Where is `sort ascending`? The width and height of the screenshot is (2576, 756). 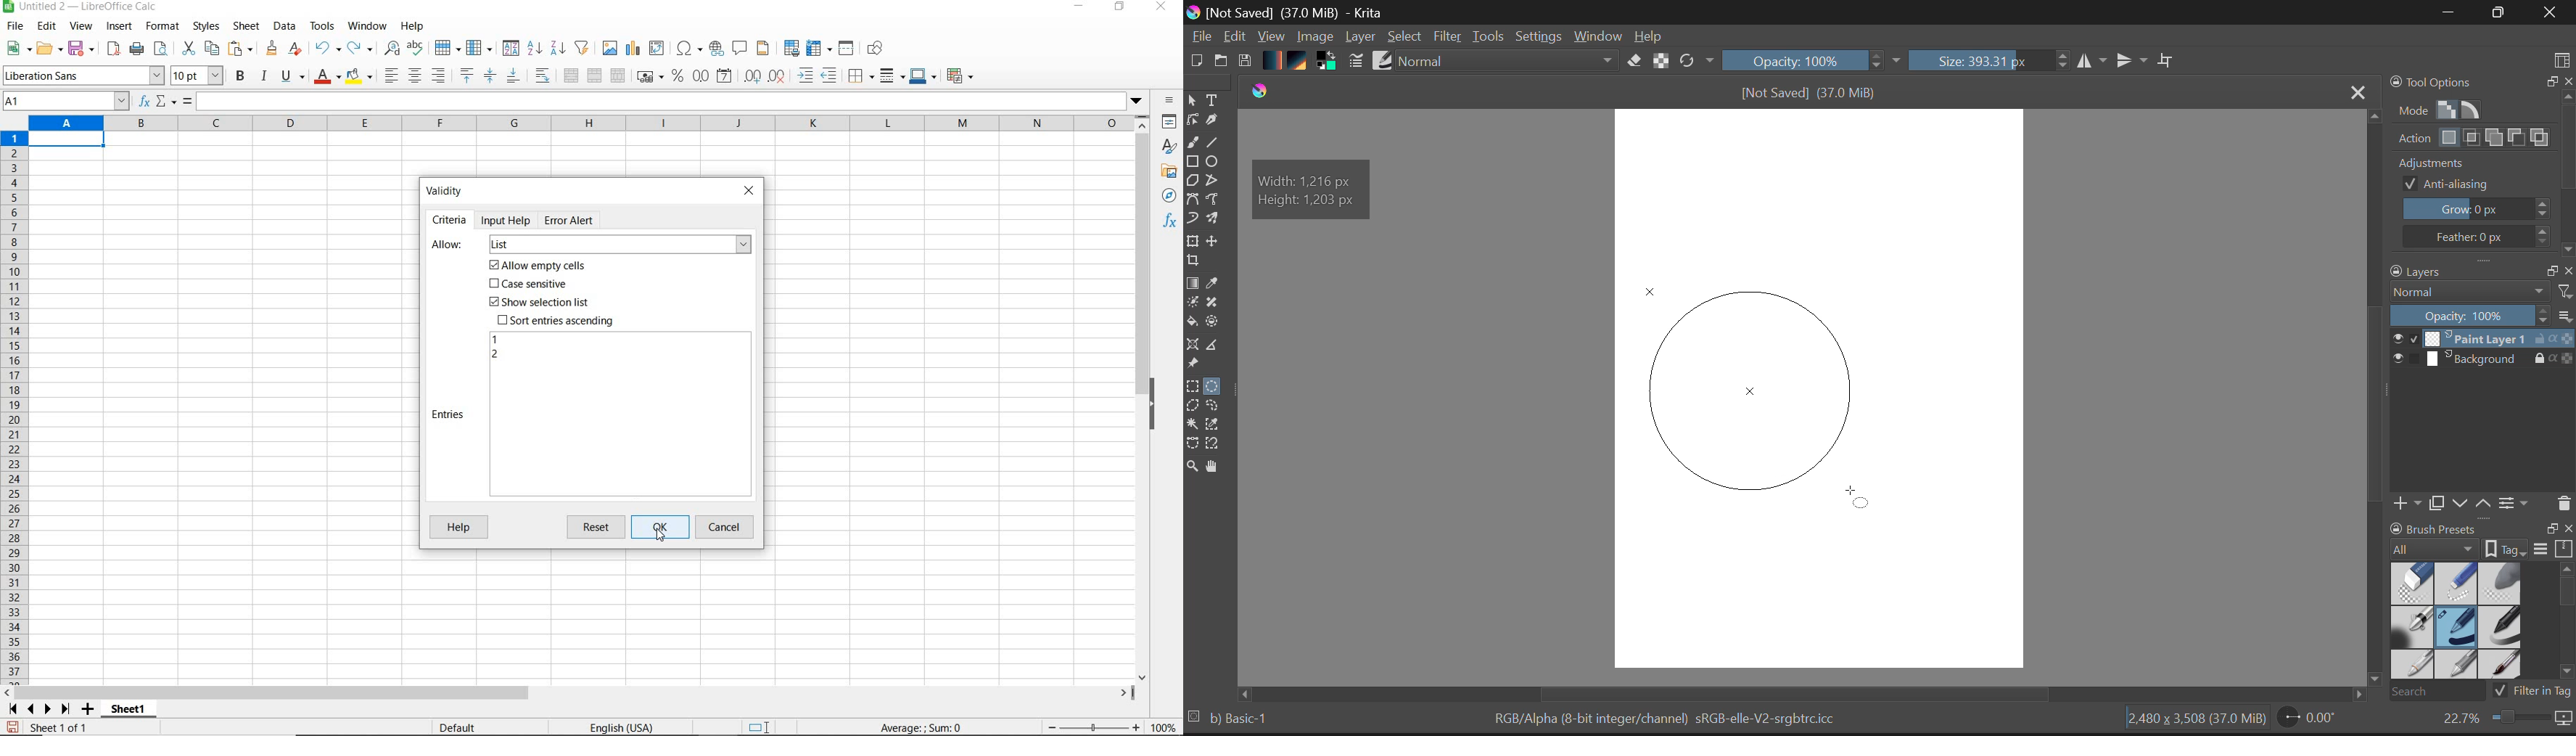
sort ascending is located at coordinates (535, 49).